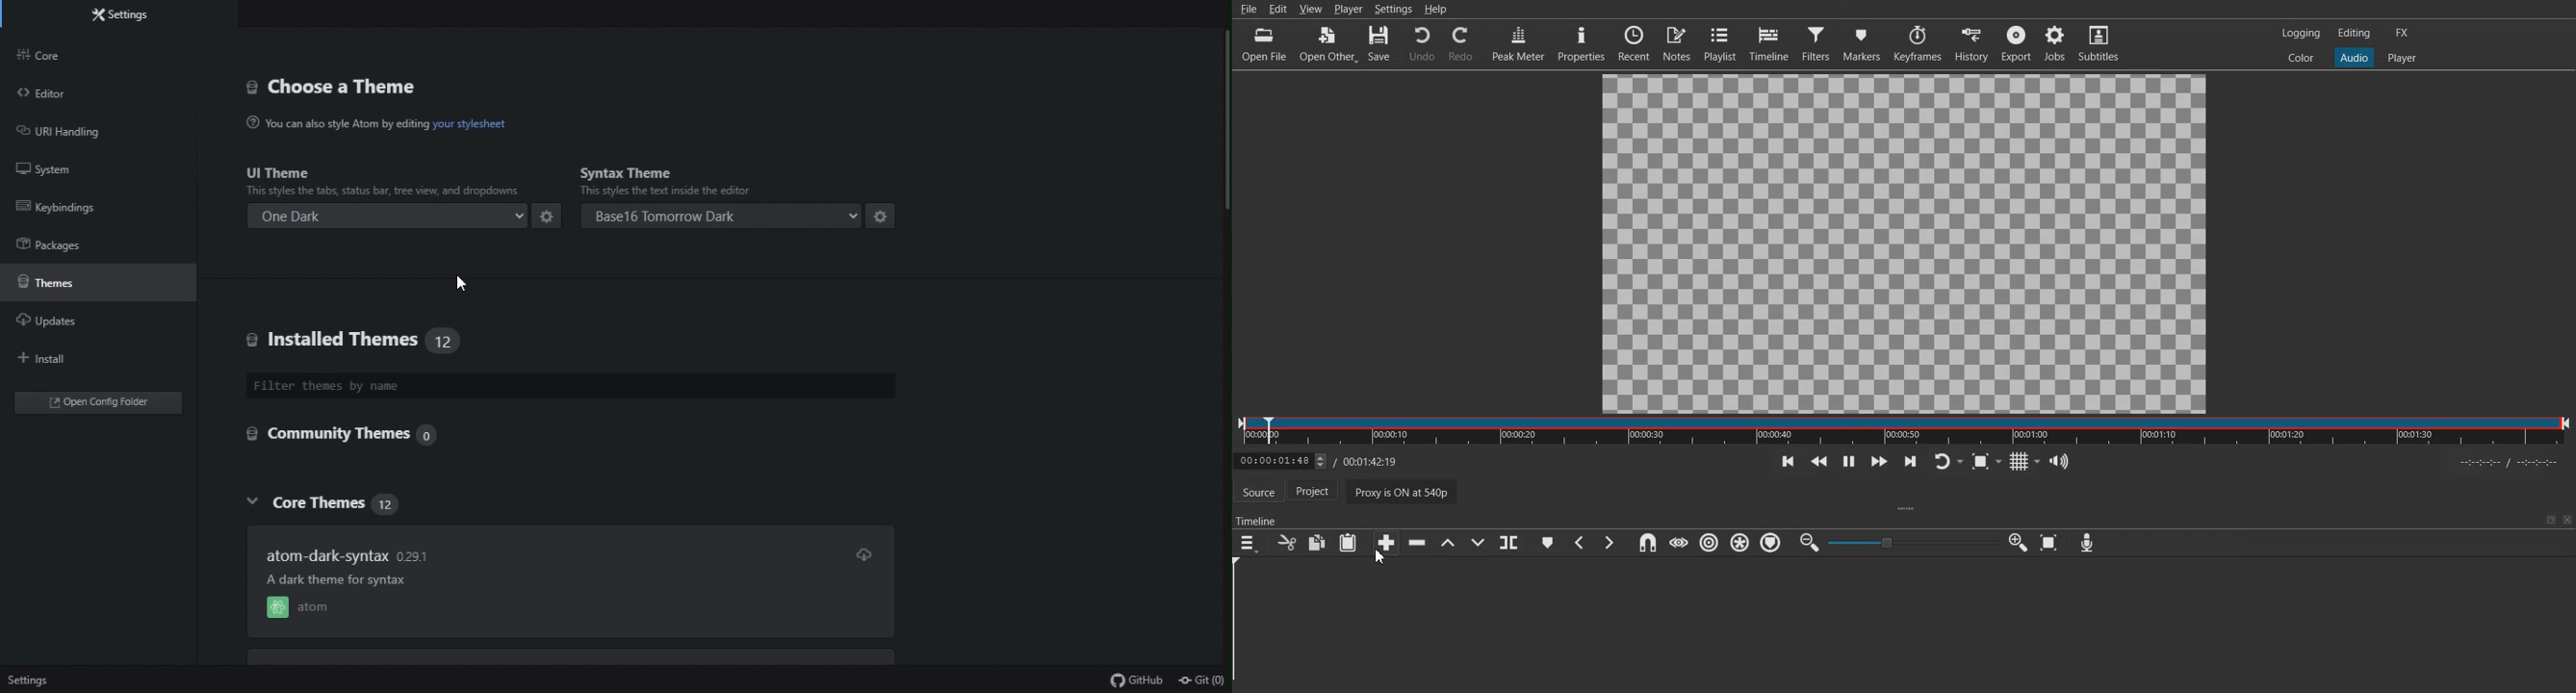 Image resolution: width=2576 pixels, height=700 pixels. Describe the element at coordinates (1878, 461) in the screenshot. I see `Play quickly forwards` at that location.